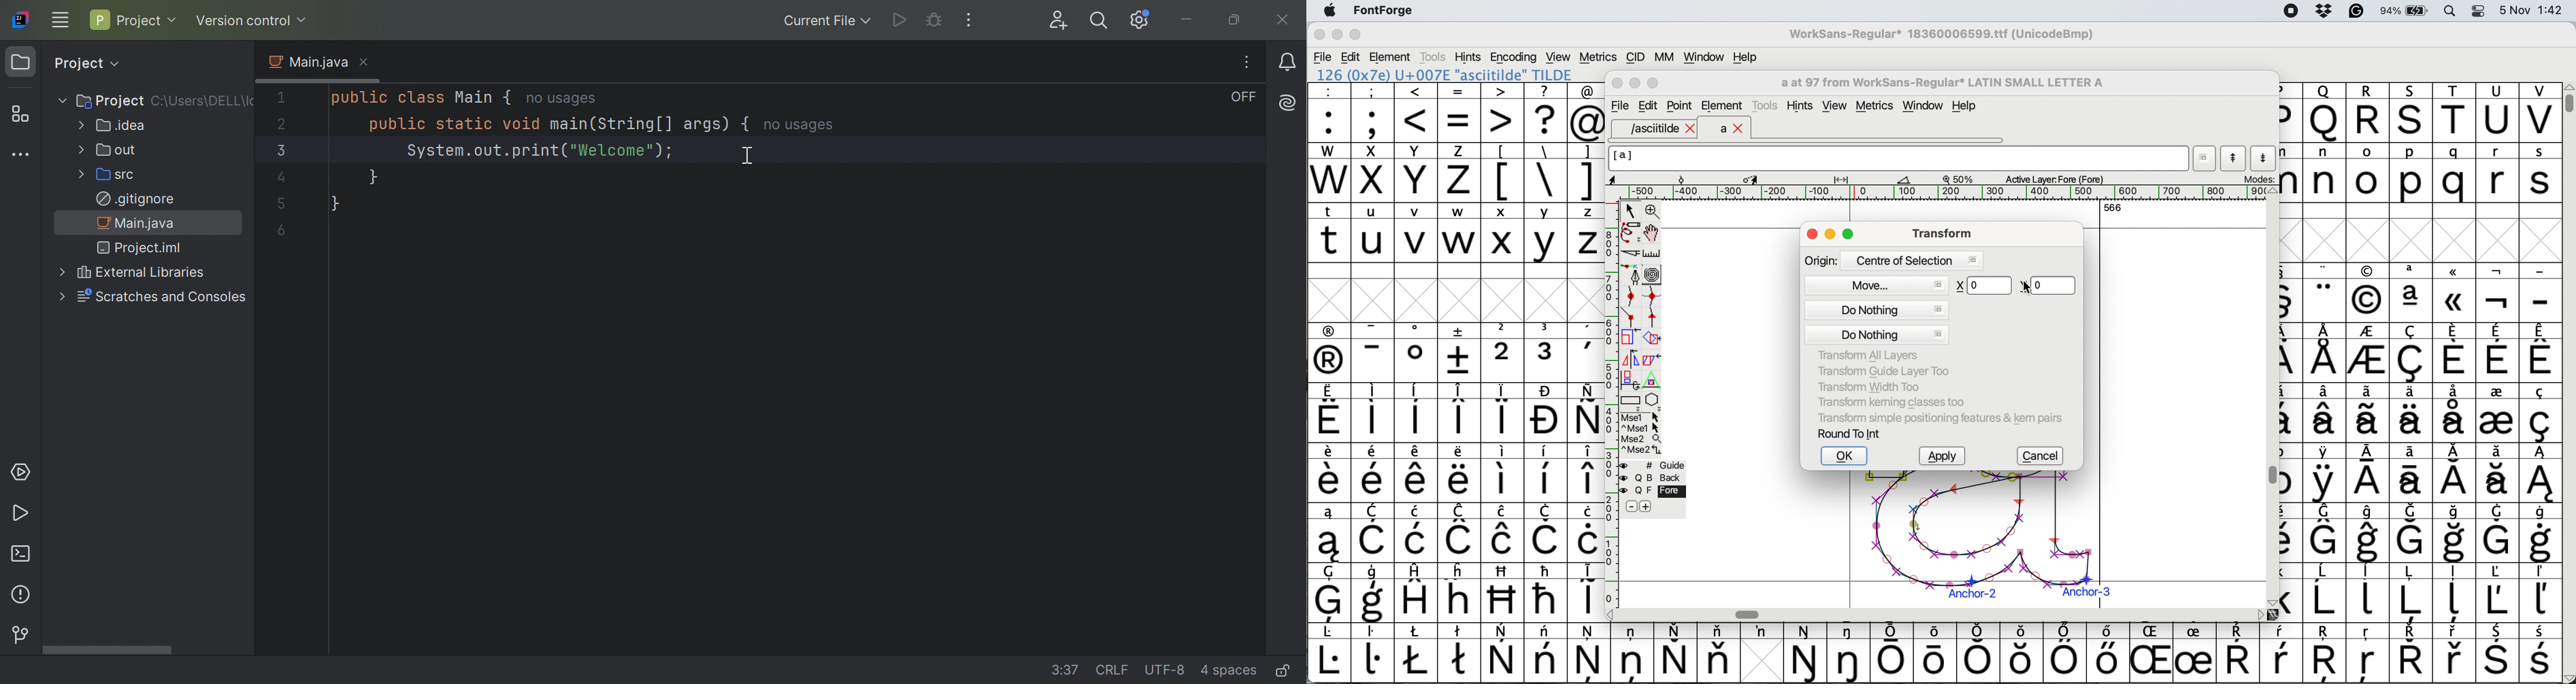  What do you see at coordinates (2496, 412) in the screenshot?
I see `symbol` at bounding box center [2496, 412].